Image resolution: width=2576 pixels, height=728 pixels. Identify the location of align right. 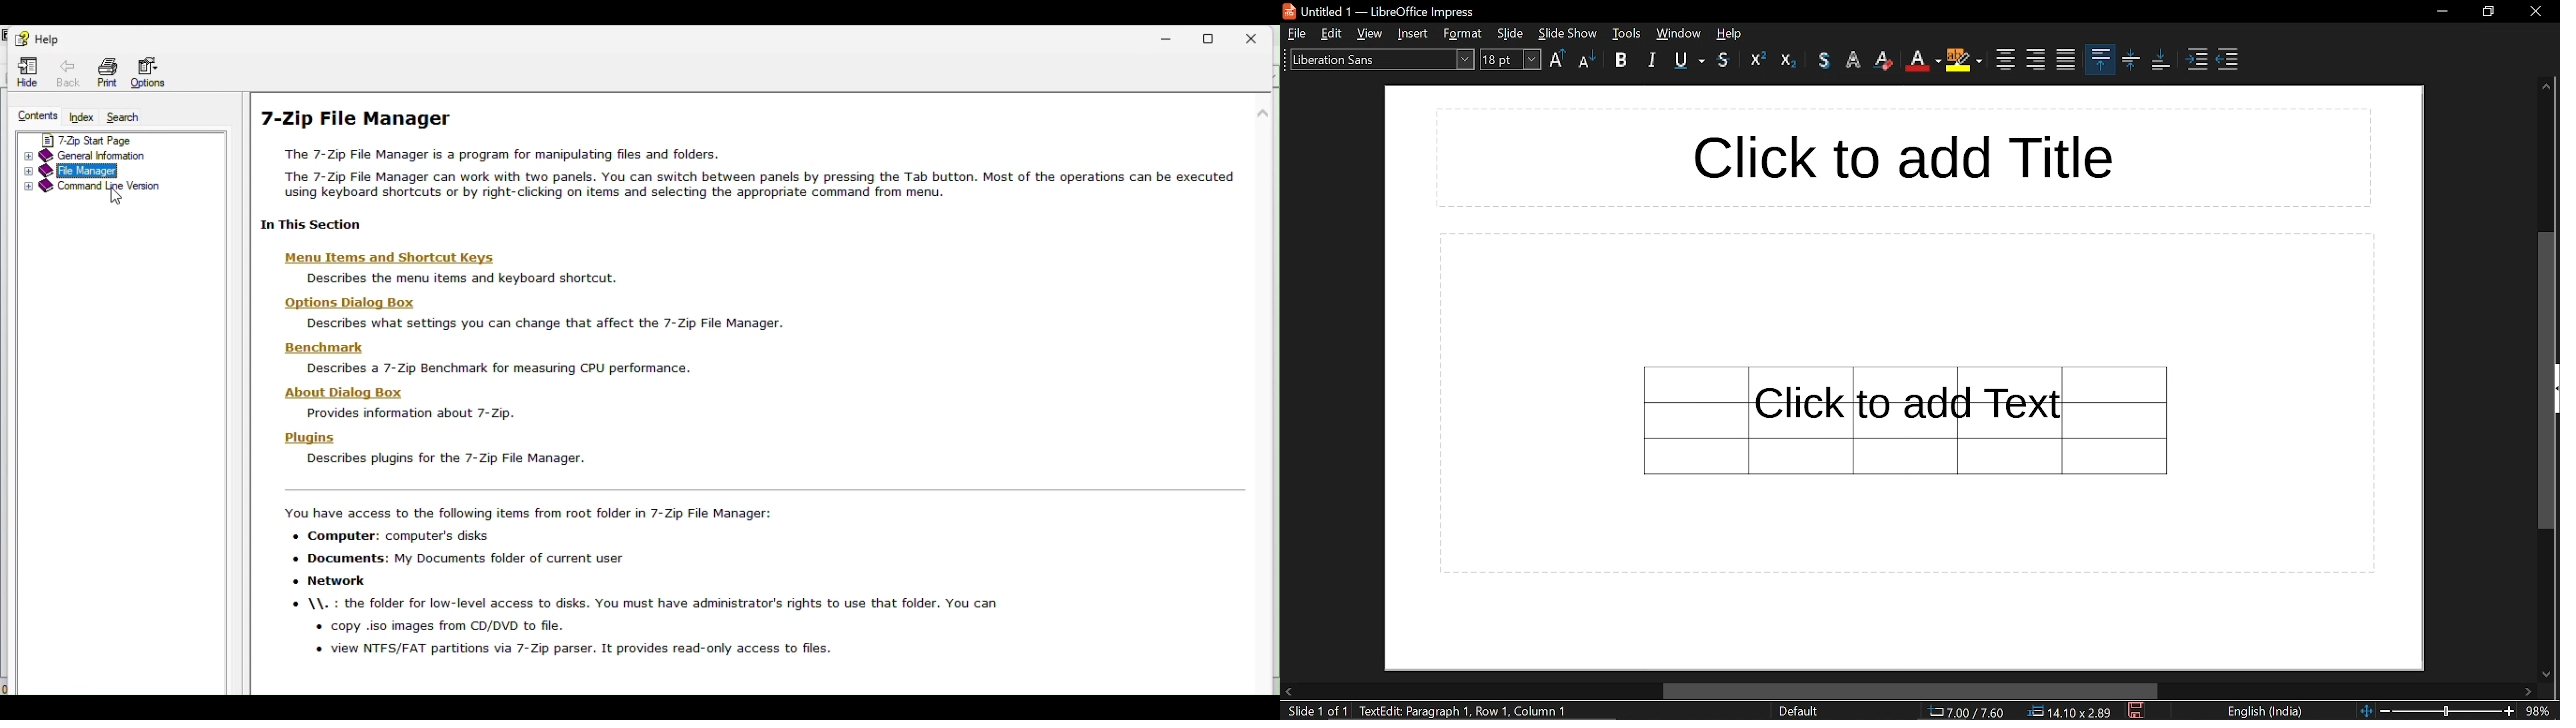
(2036, 59).